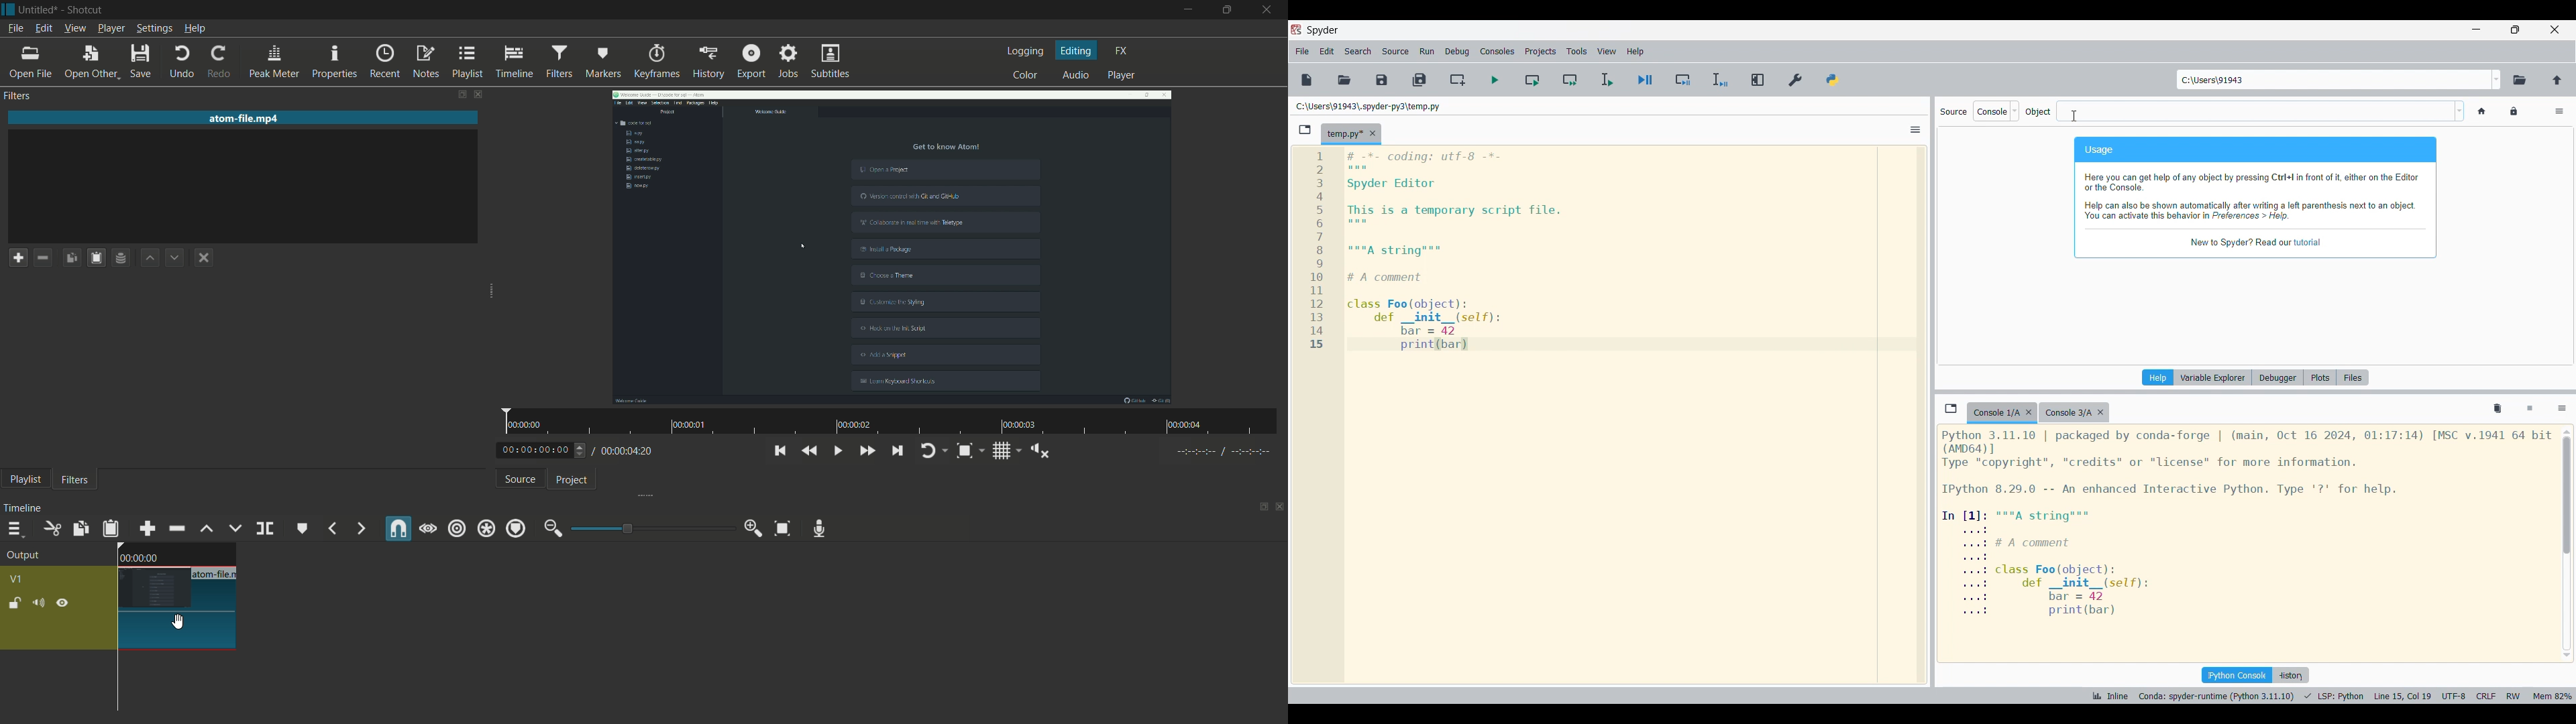 The height and width of the screenshot is (728, 2576). I want to click on IPython console, so click(2235, 675).